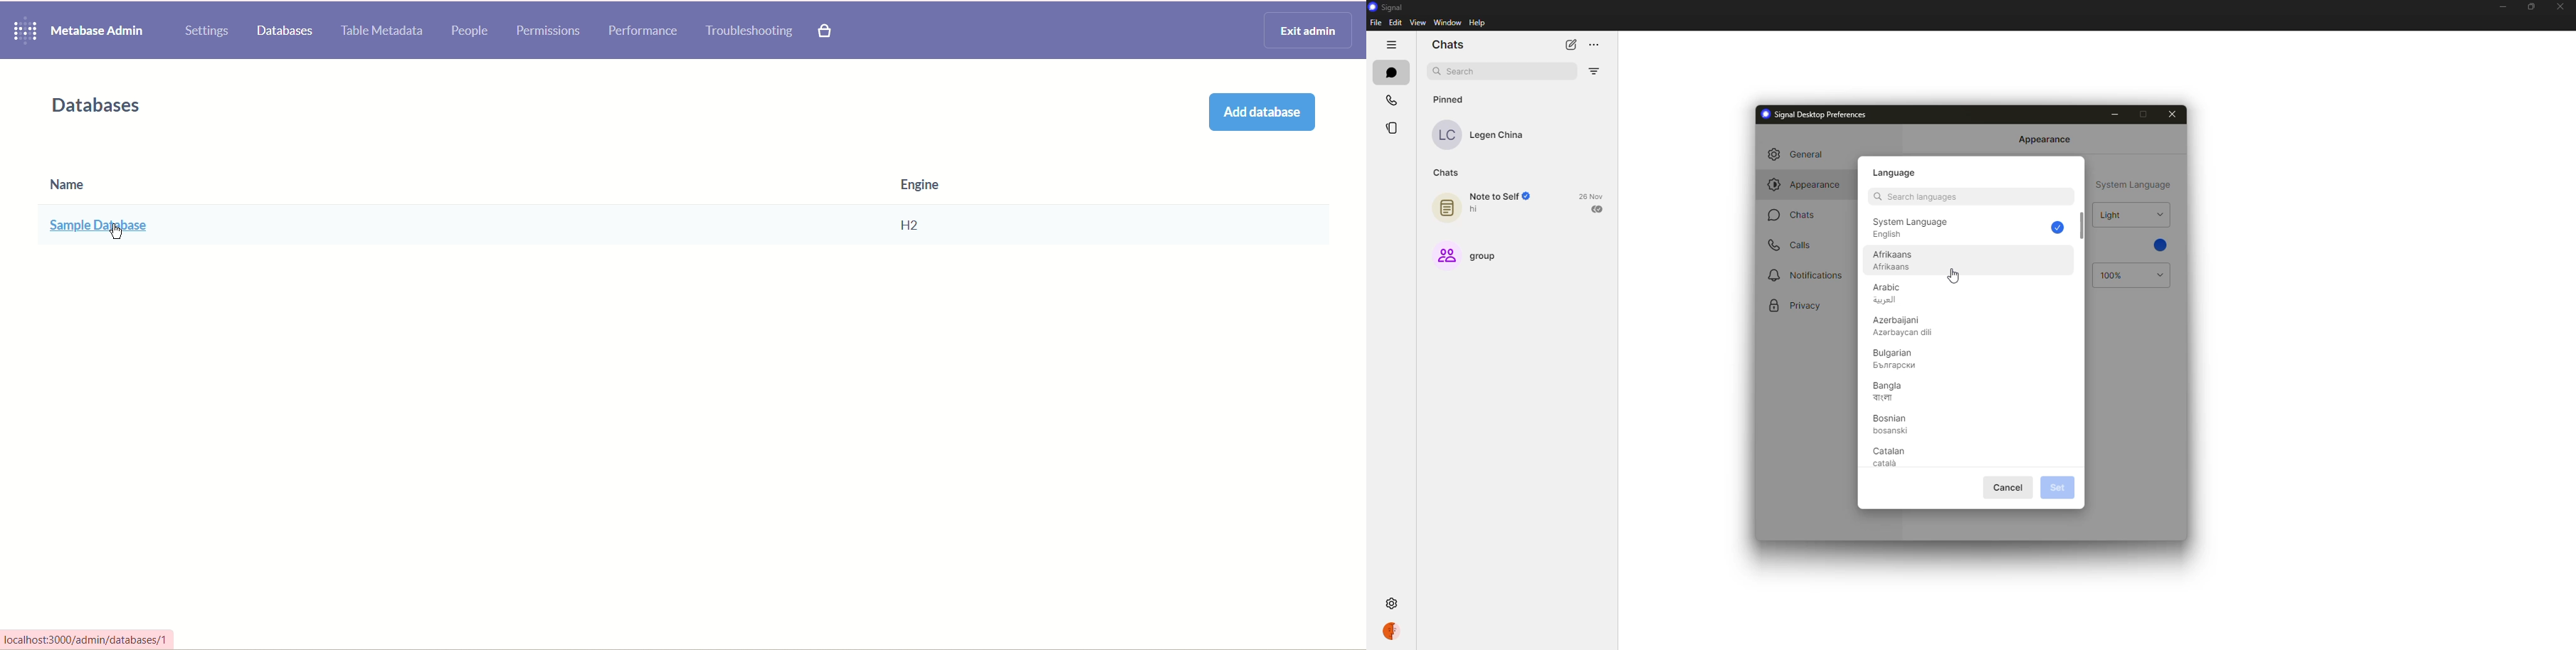 This screenshot has width=2576, height=672. I want to click on chats, so click(1450, 45).